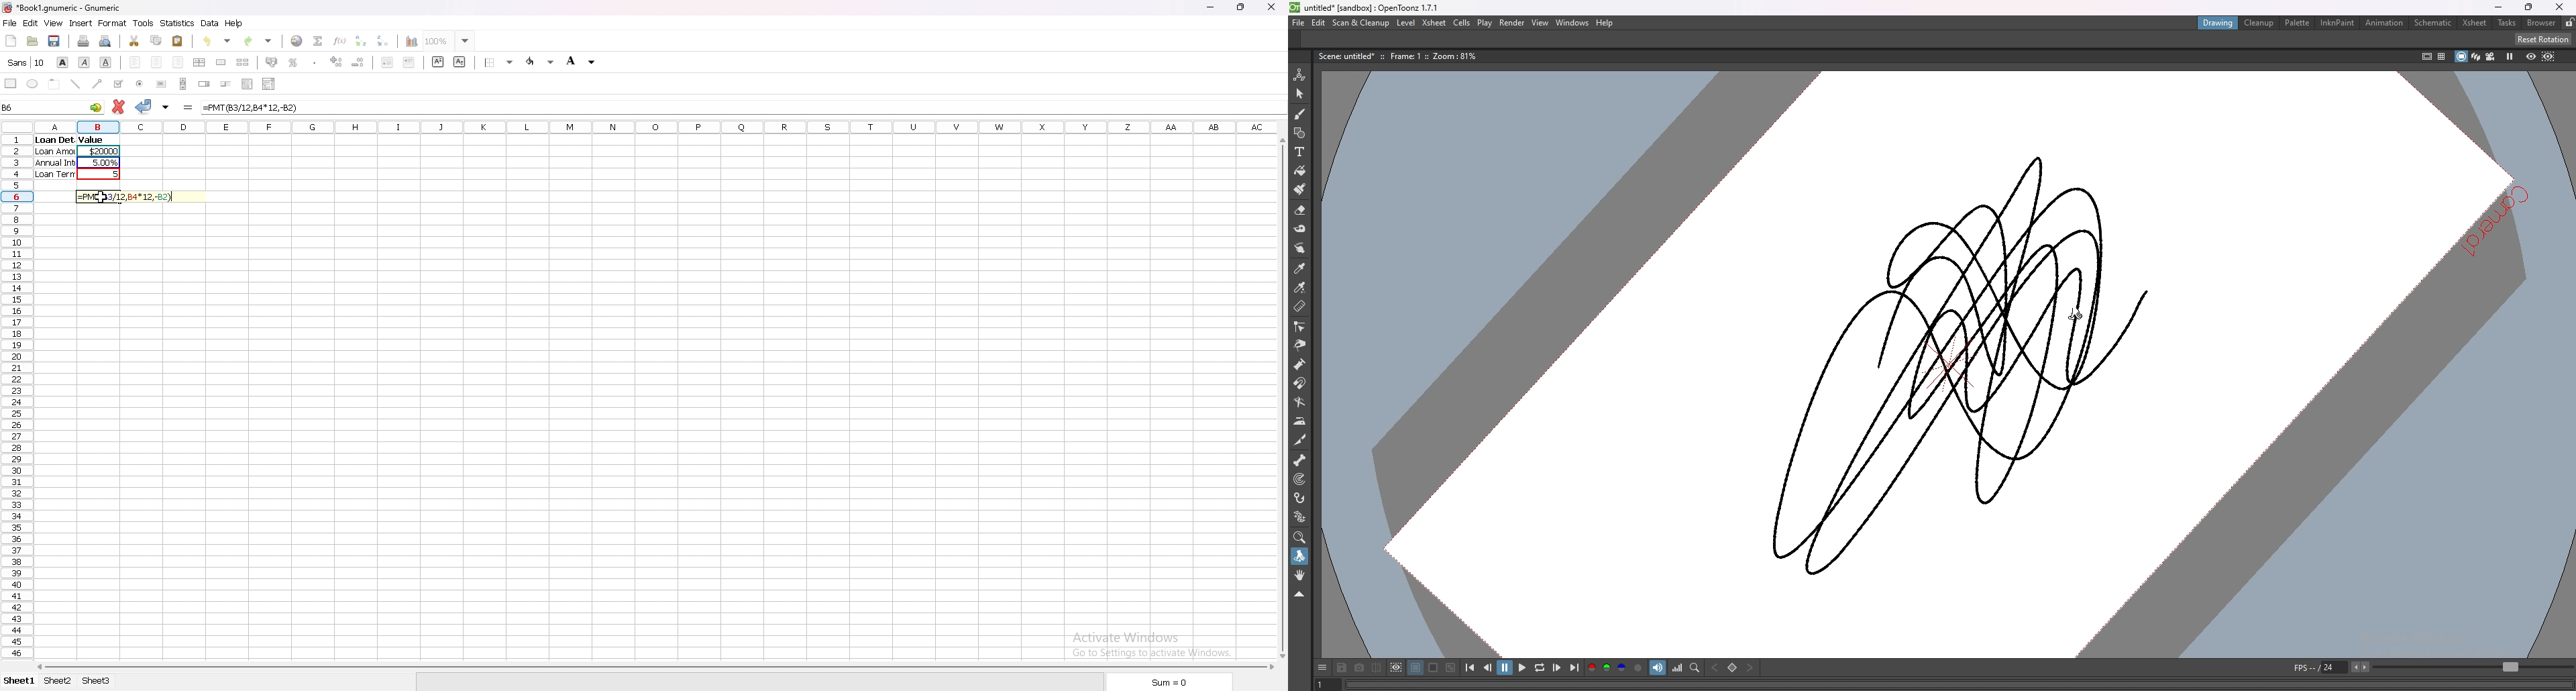 This screenshot has width=2576, height=700. I want to click on minimize, so click(1211, 7).